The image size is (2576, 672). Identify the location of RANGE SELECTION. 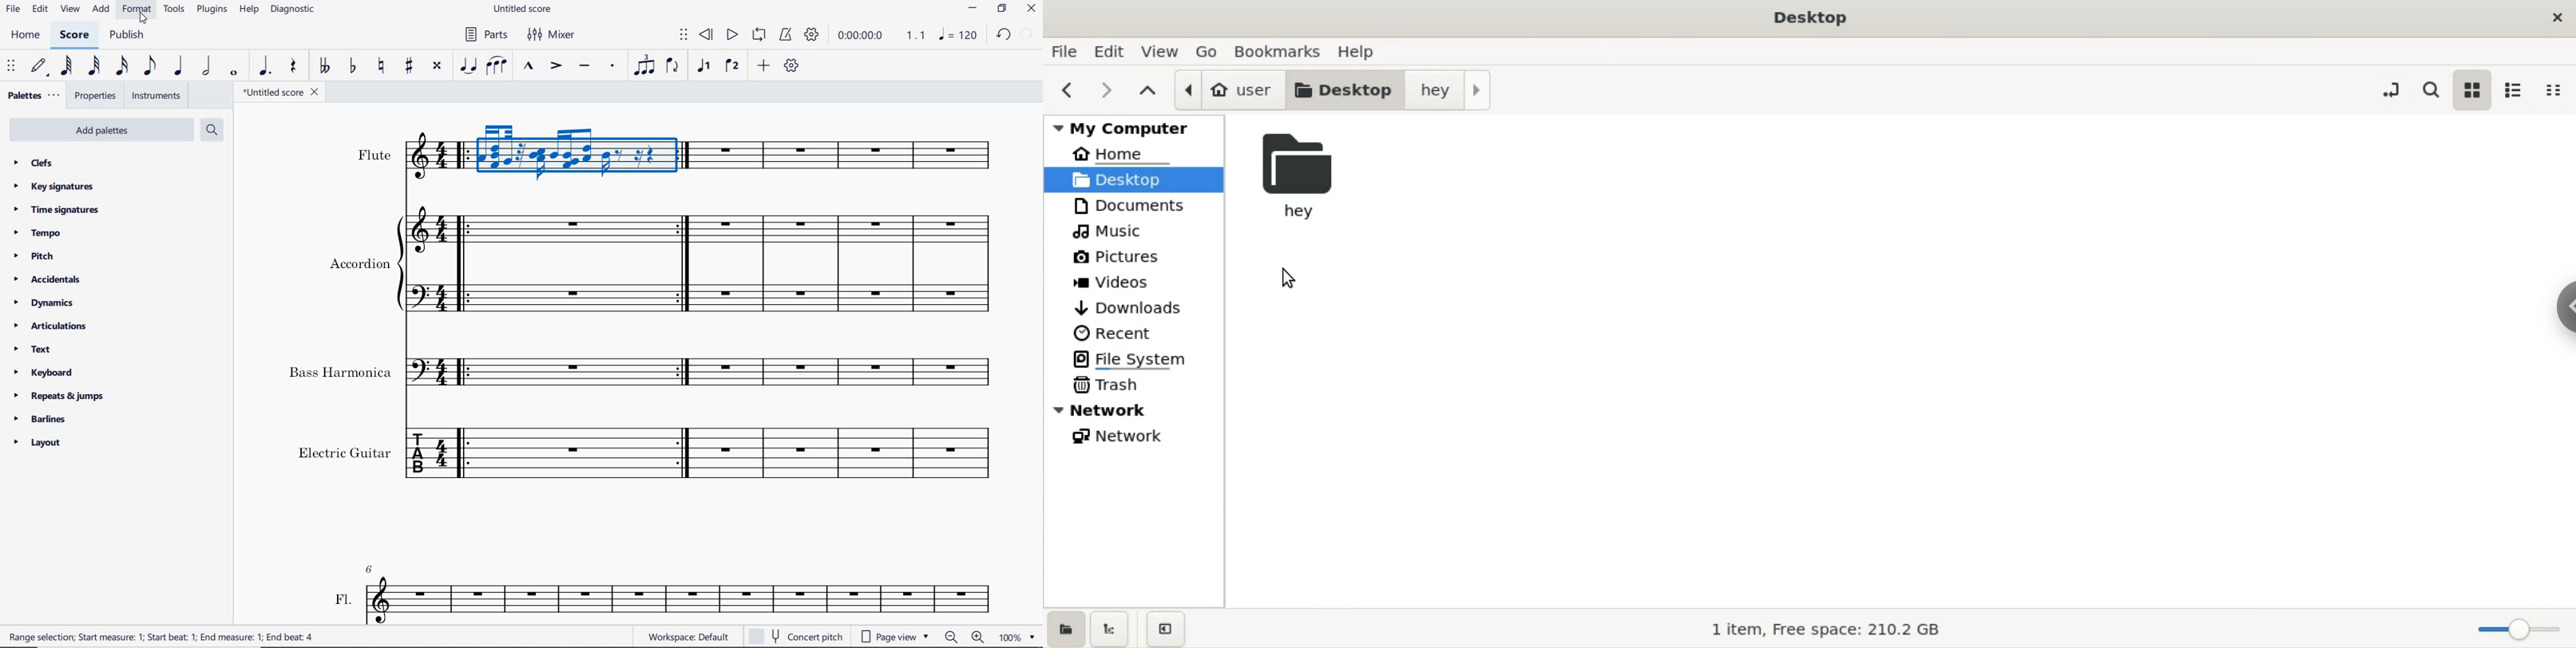
(171, 638).